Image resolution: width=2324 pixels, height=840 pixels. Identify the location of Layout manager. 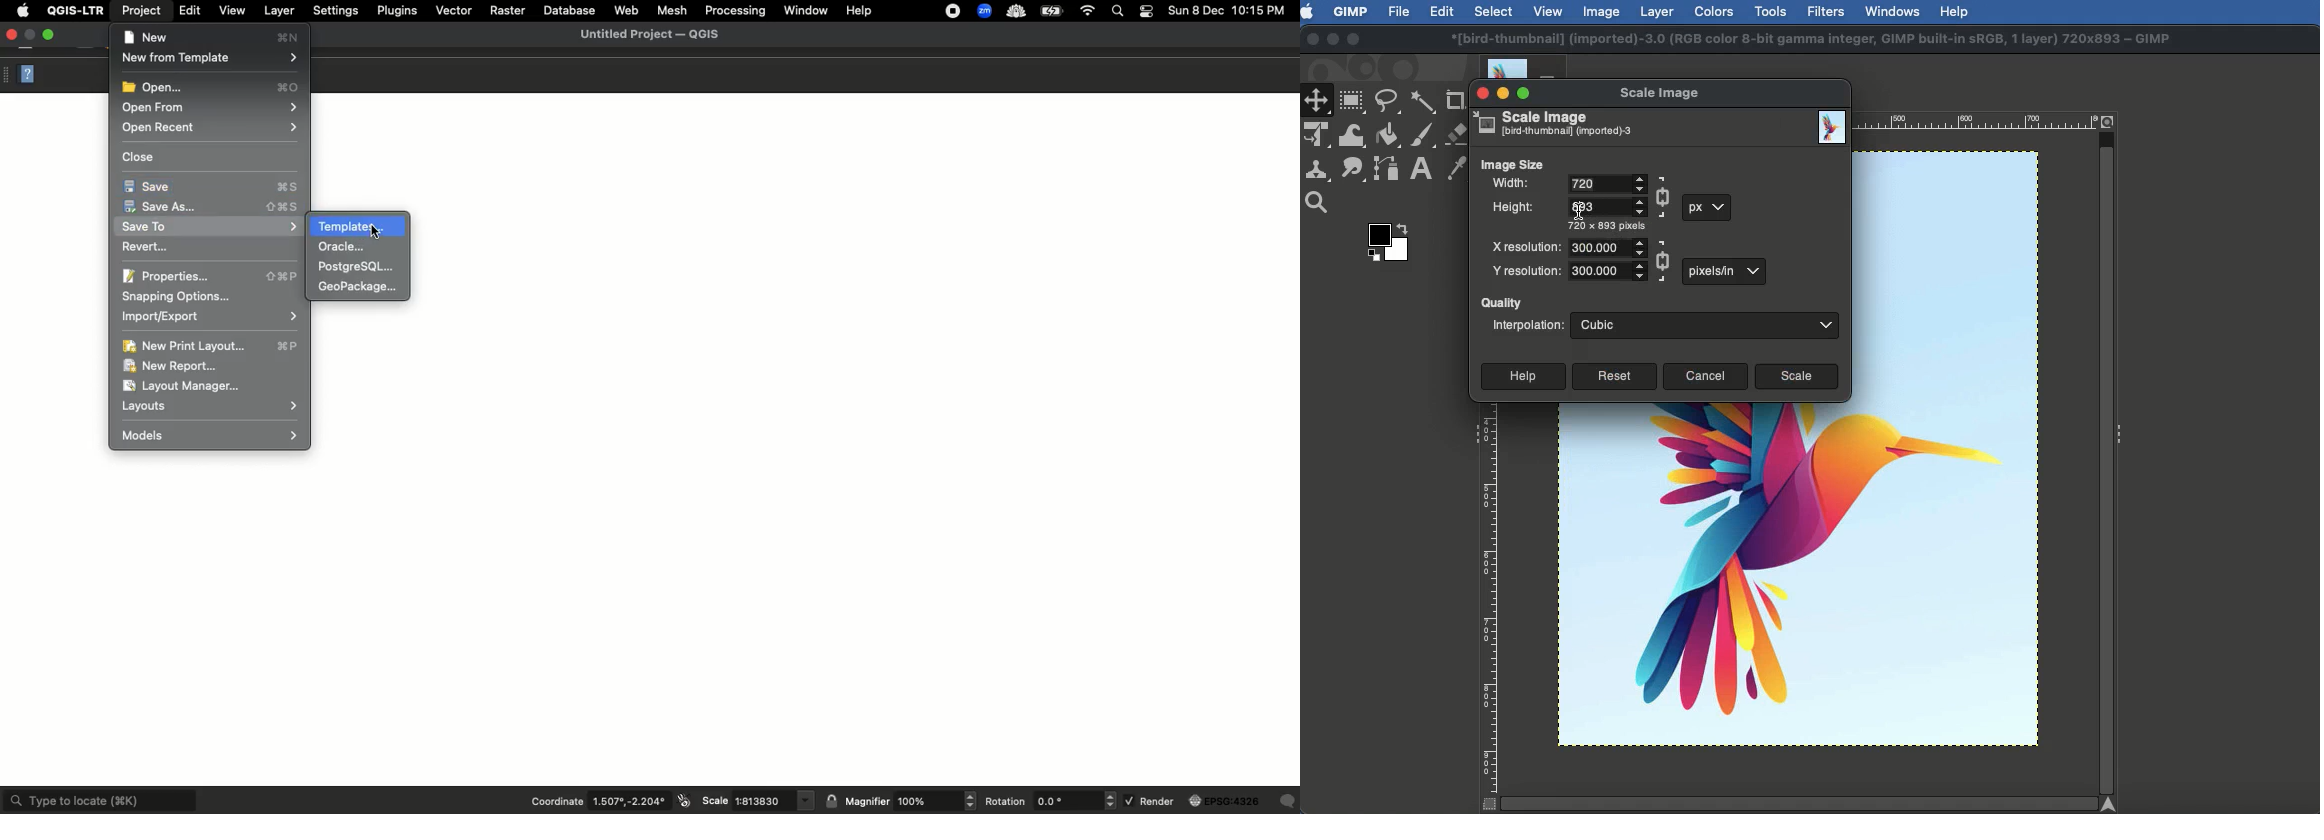
(196, 387).